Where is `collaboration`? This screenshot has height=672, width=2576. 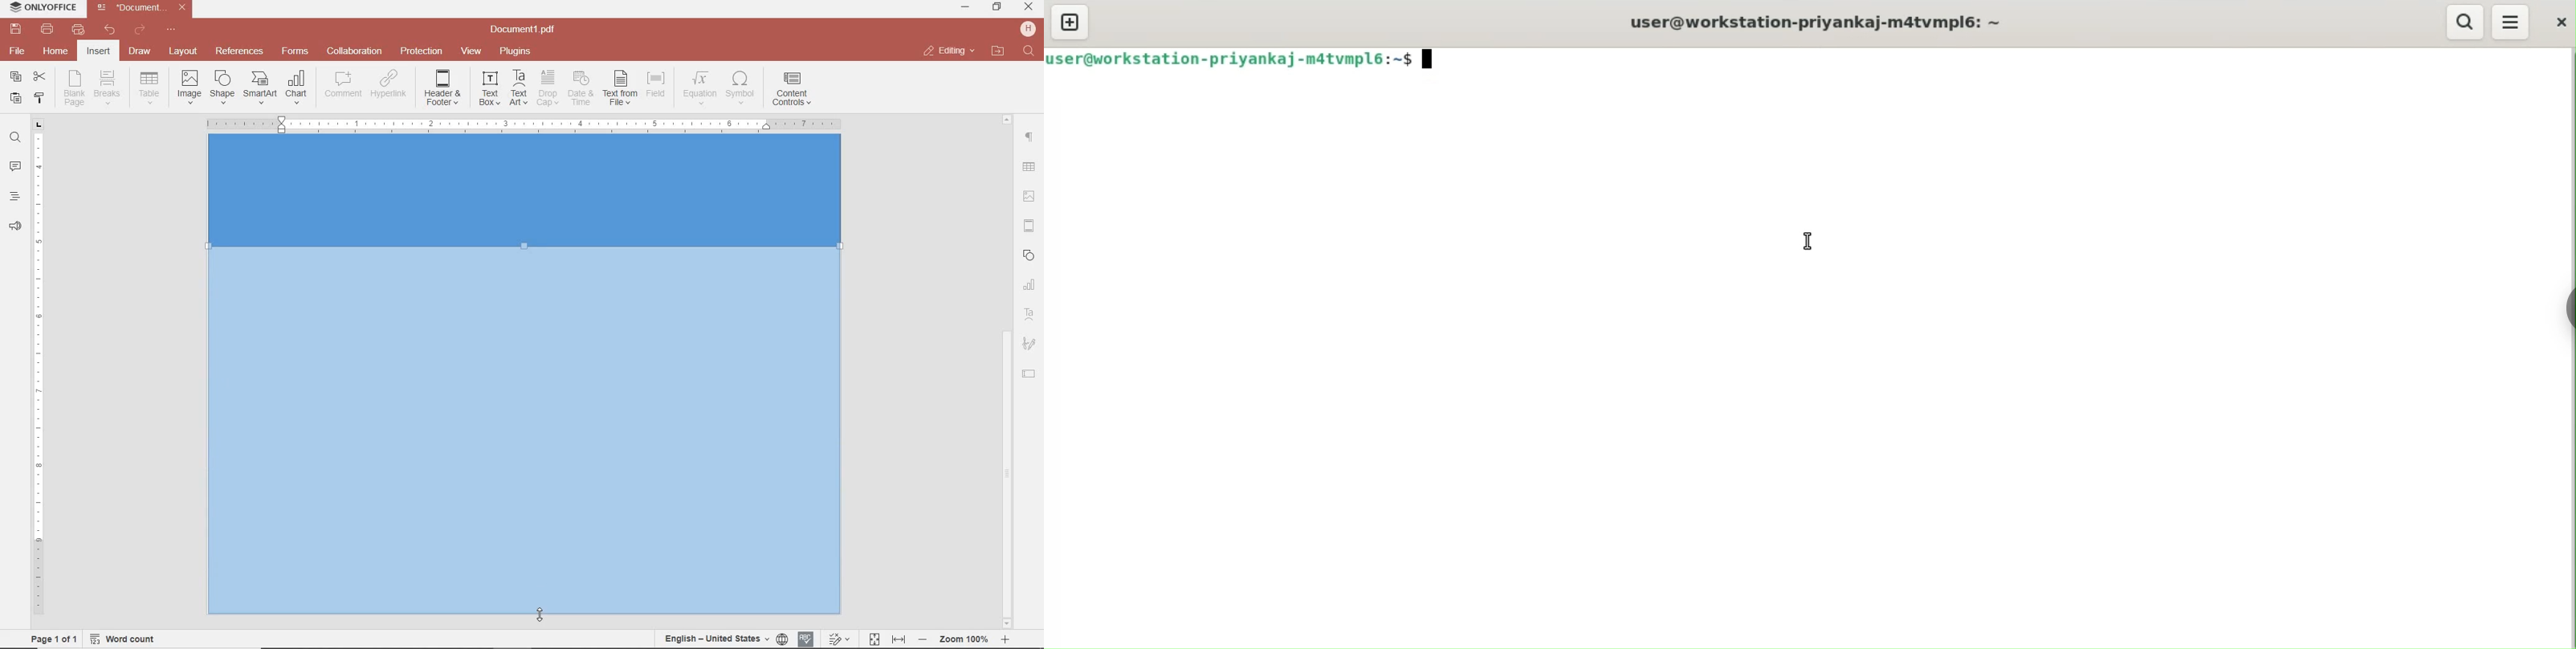 collaboration is located at coordinates (354, 52).